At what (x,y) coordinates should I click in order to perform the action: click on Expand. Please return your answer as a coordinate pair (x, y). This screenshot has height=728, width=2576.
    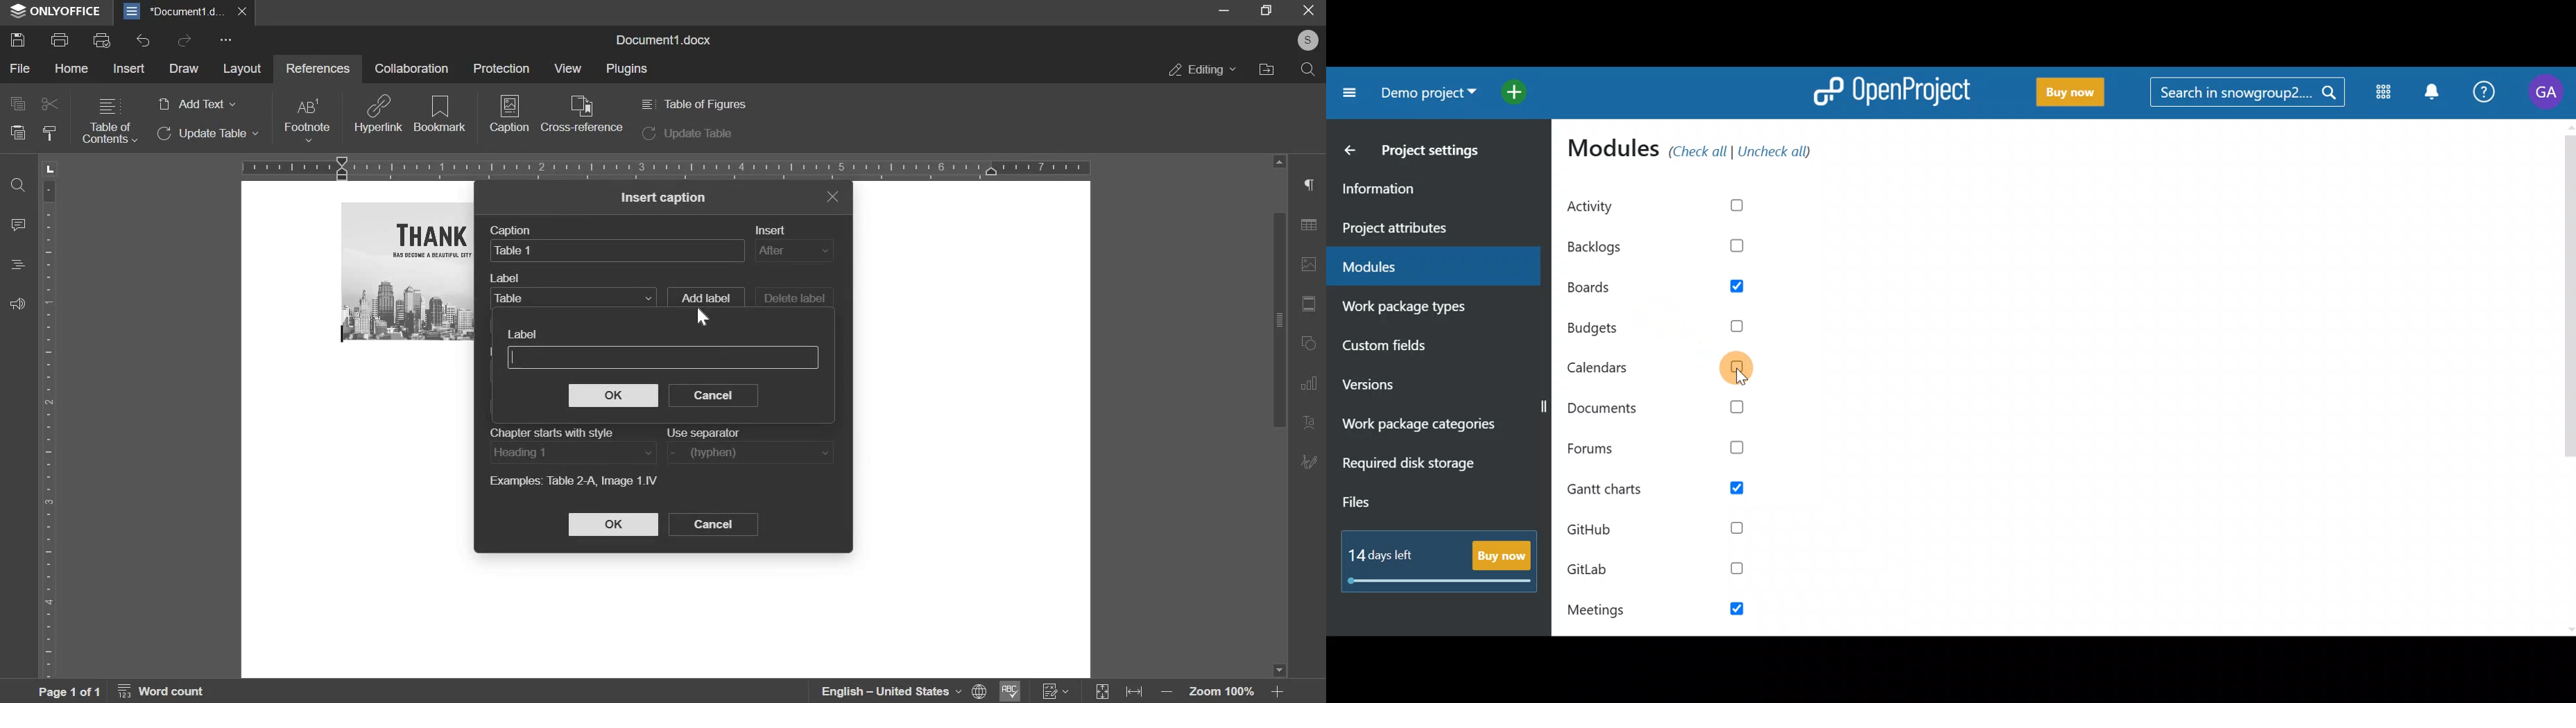
    Looking at the image, I should click on (1104, 693).